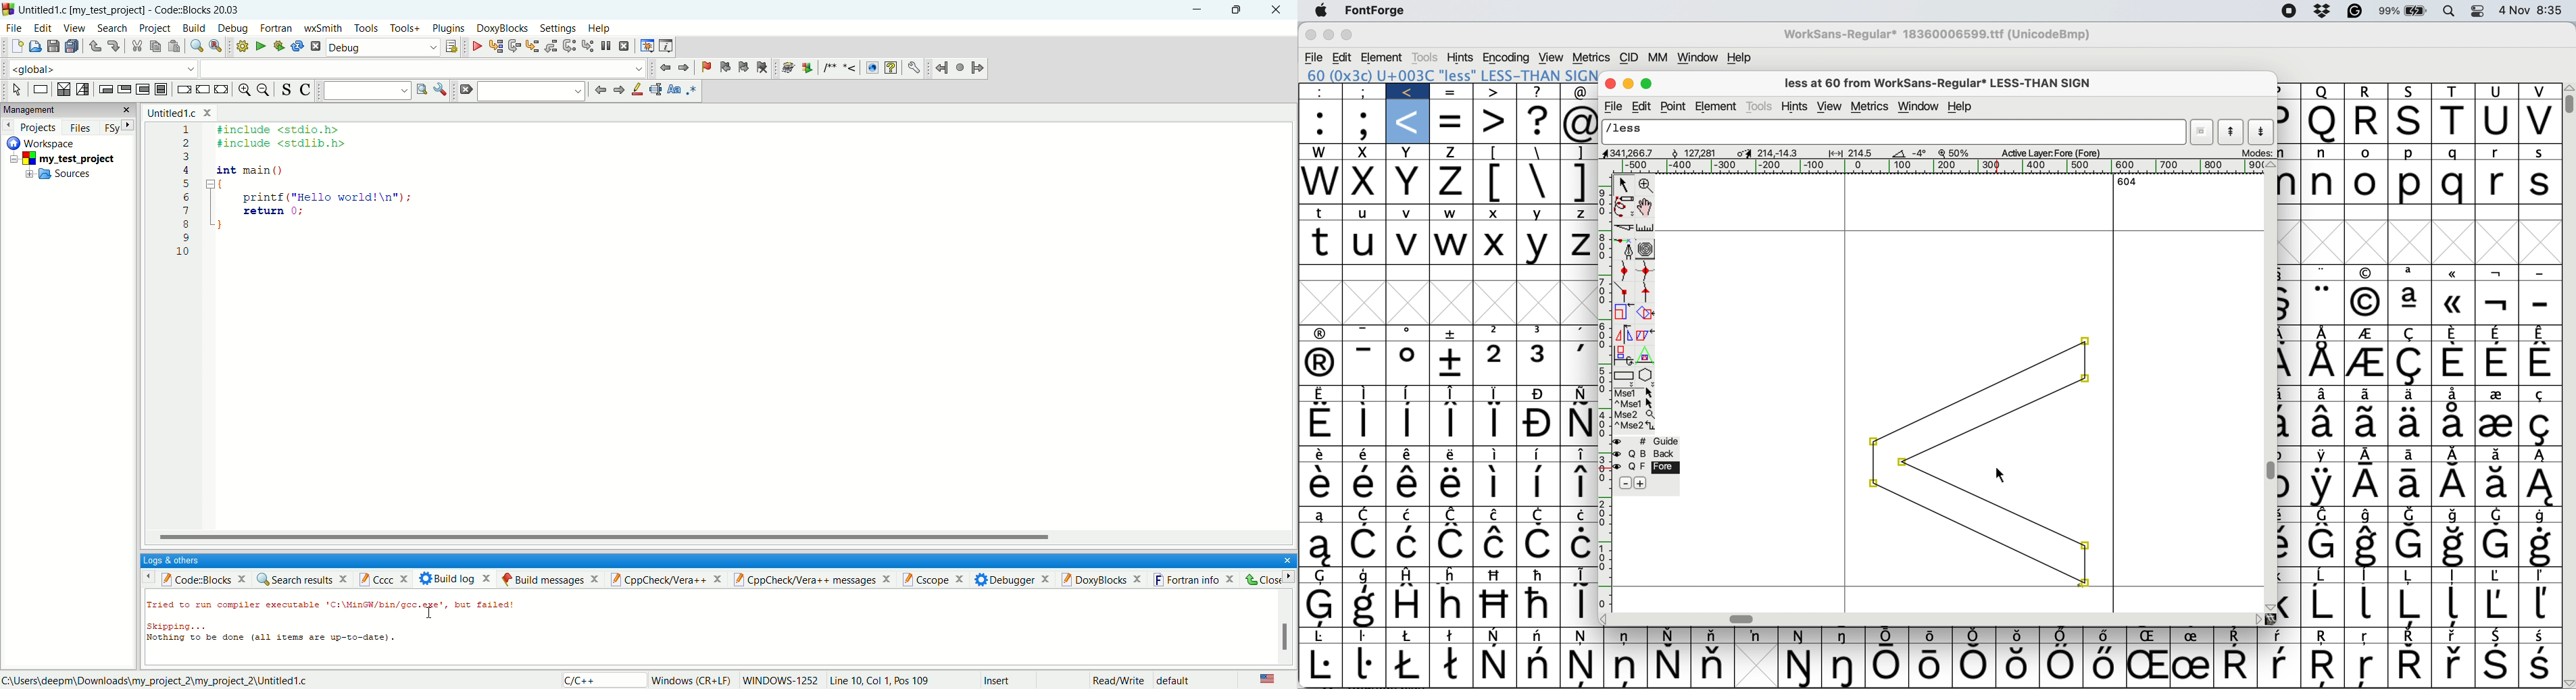 This screenshot has width=2576, height=700. What do you see at coordinates (424, 68) in the screenshot?
I see `blank space` at bounding box center [424, 68].